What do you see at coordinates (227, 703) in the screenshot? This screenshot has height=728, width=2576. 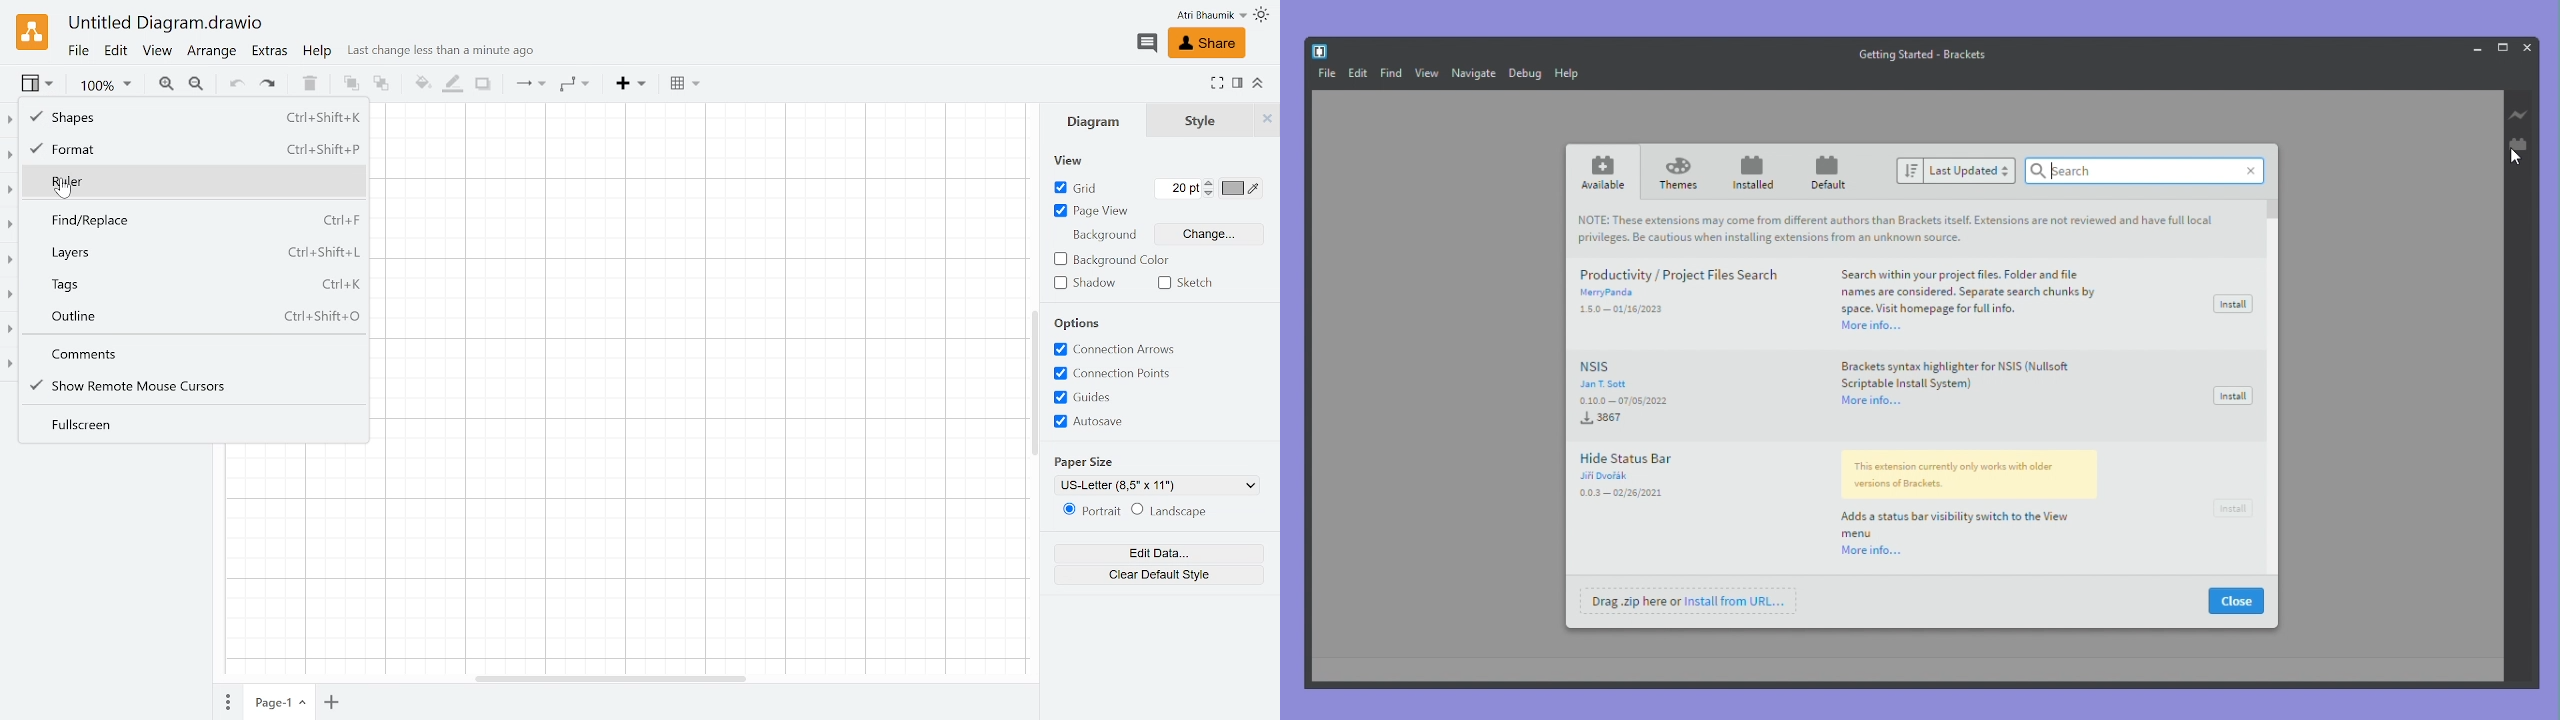 I see `Pages` at bounding box center [227, 703].